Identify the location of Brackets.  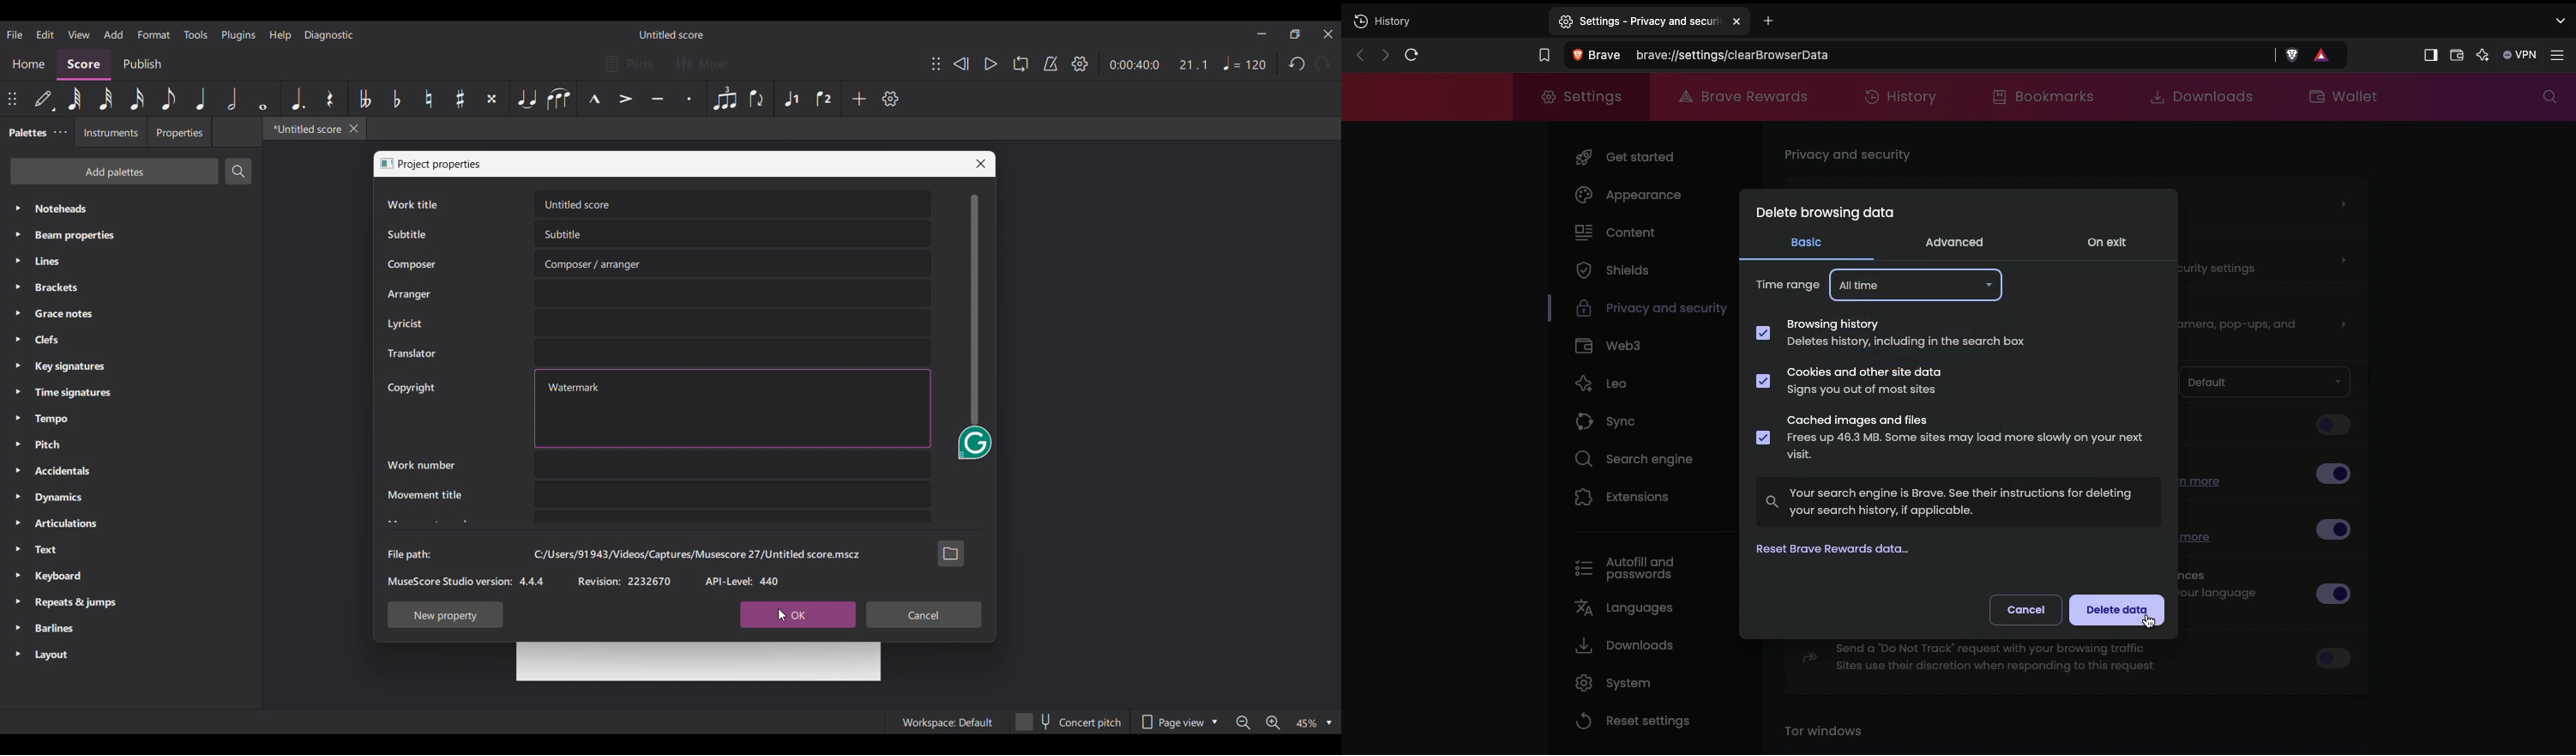
(131, 287).